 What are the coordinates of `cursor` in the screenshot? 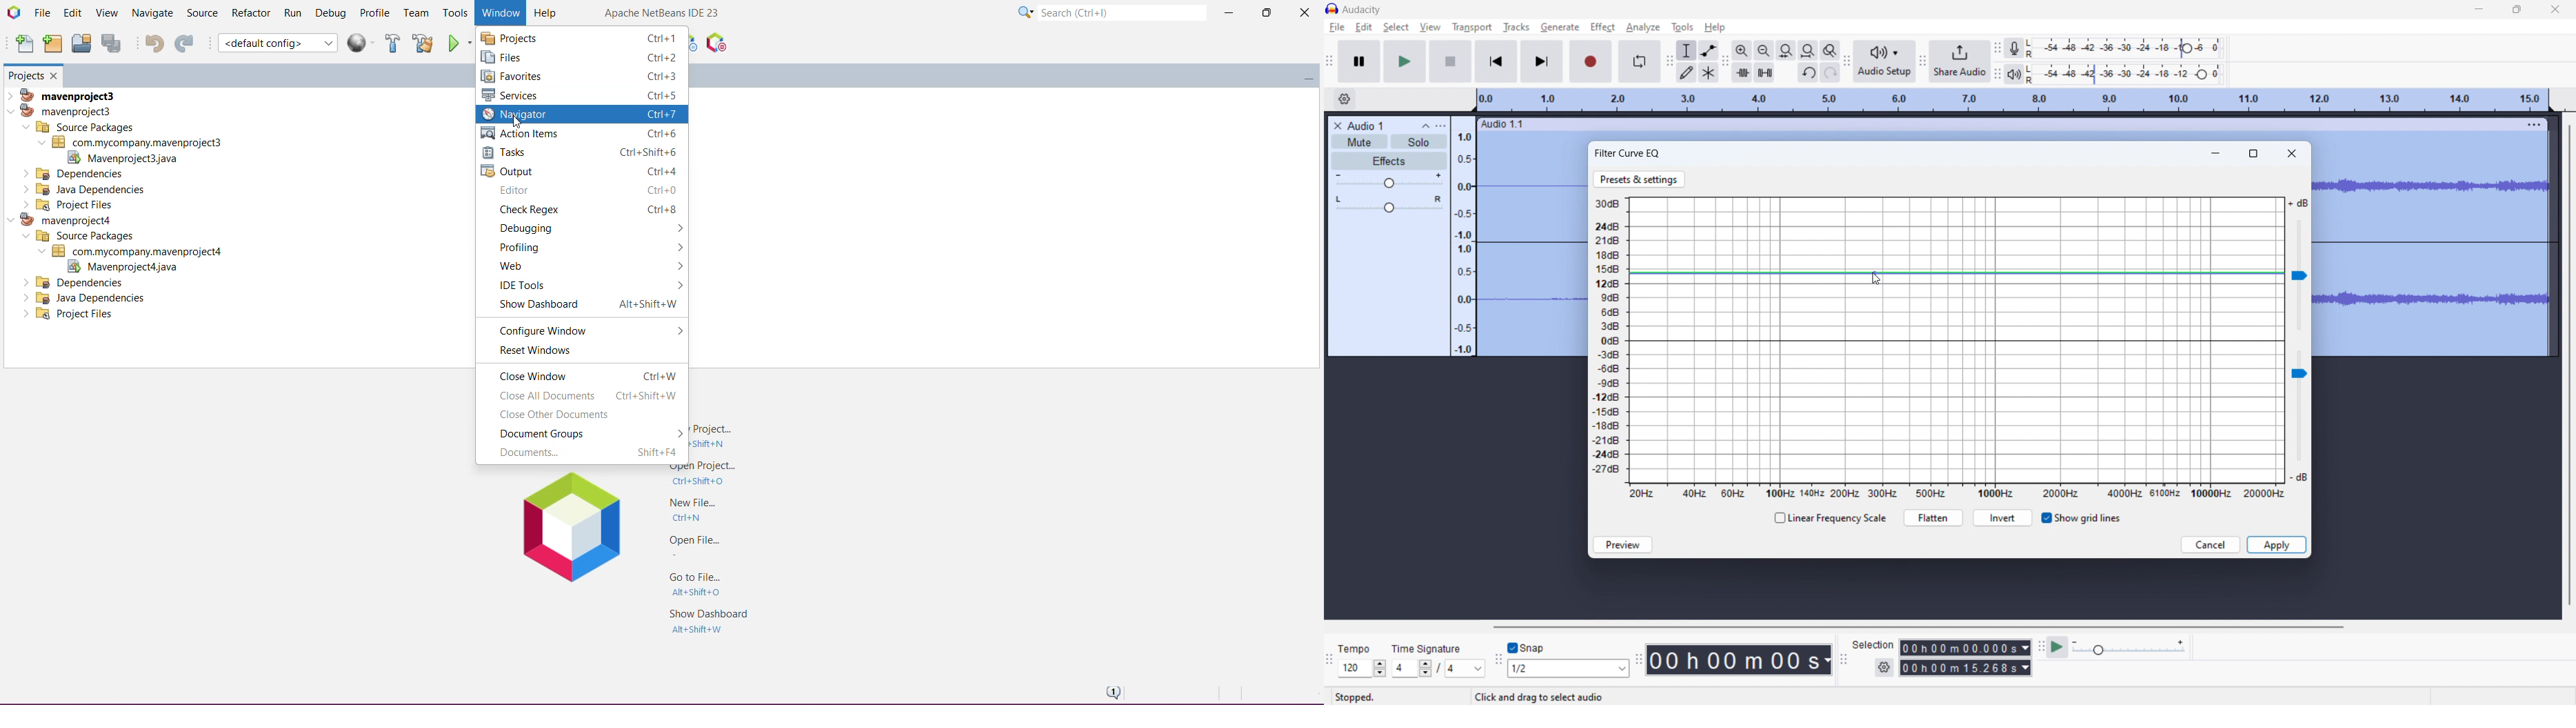 It's located at (1615, 27).